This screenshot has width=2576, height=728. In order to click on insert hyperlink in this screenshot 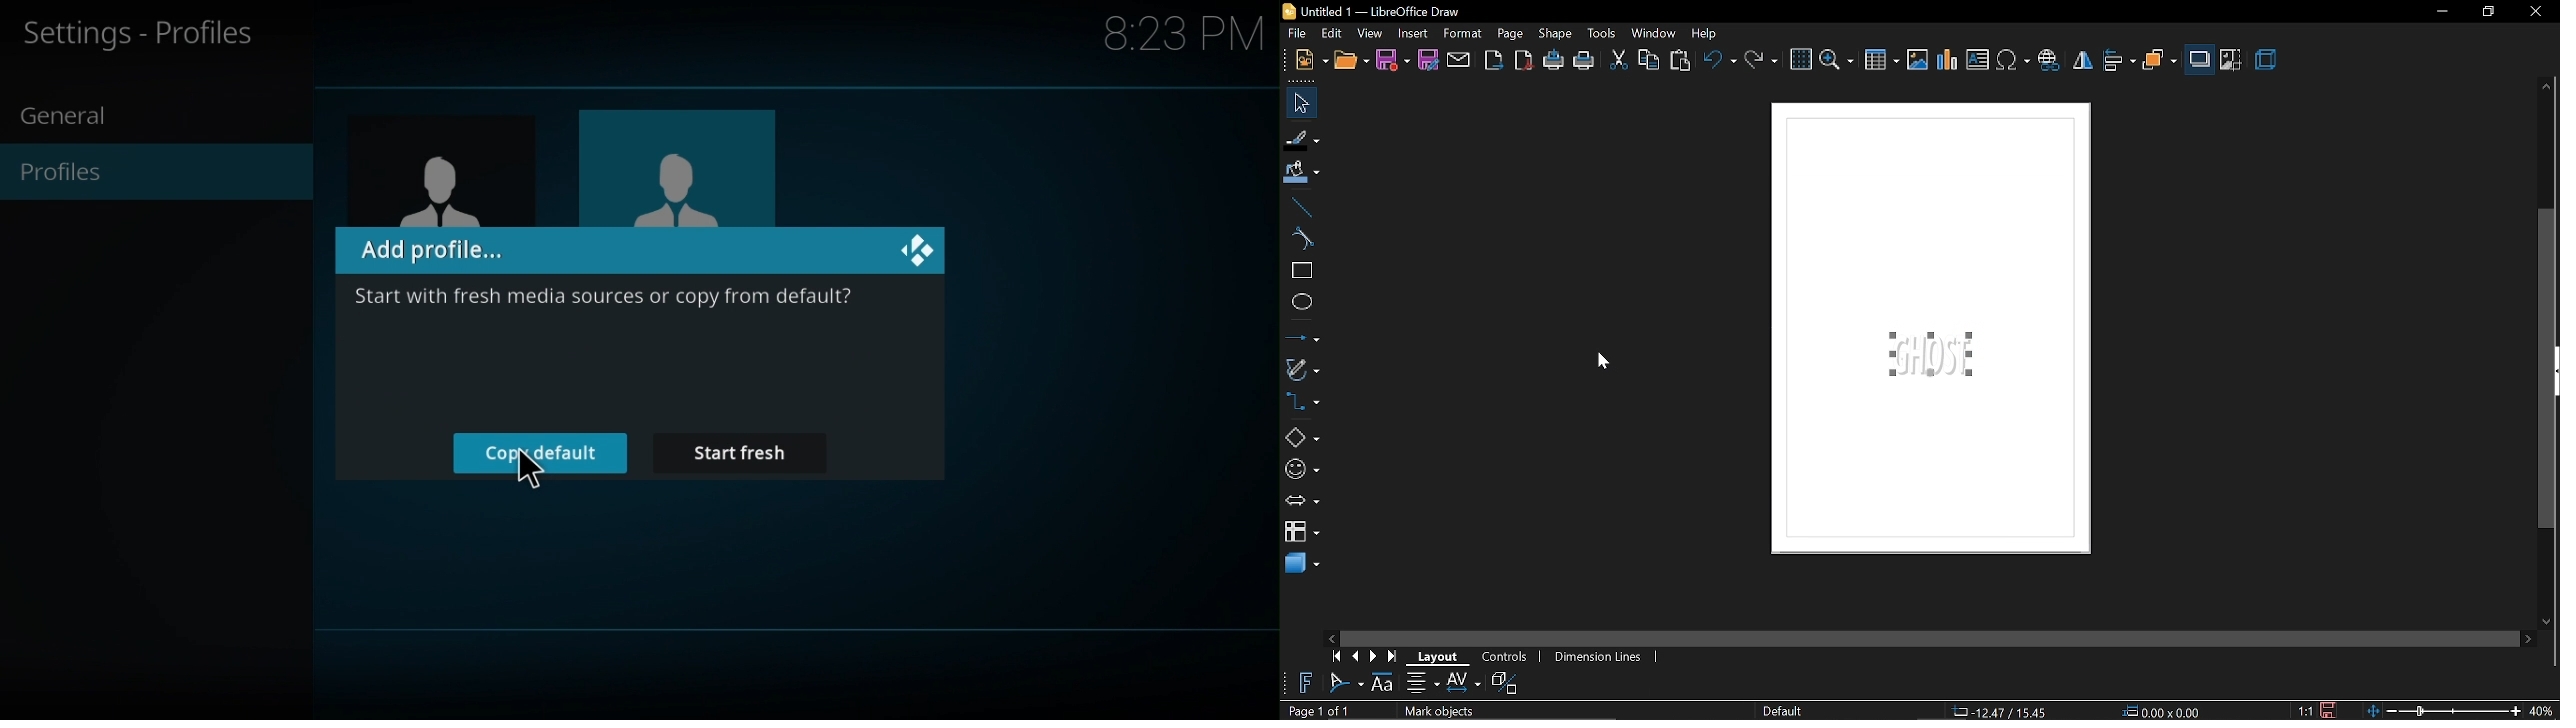, I will do `click(2050, 59)`.